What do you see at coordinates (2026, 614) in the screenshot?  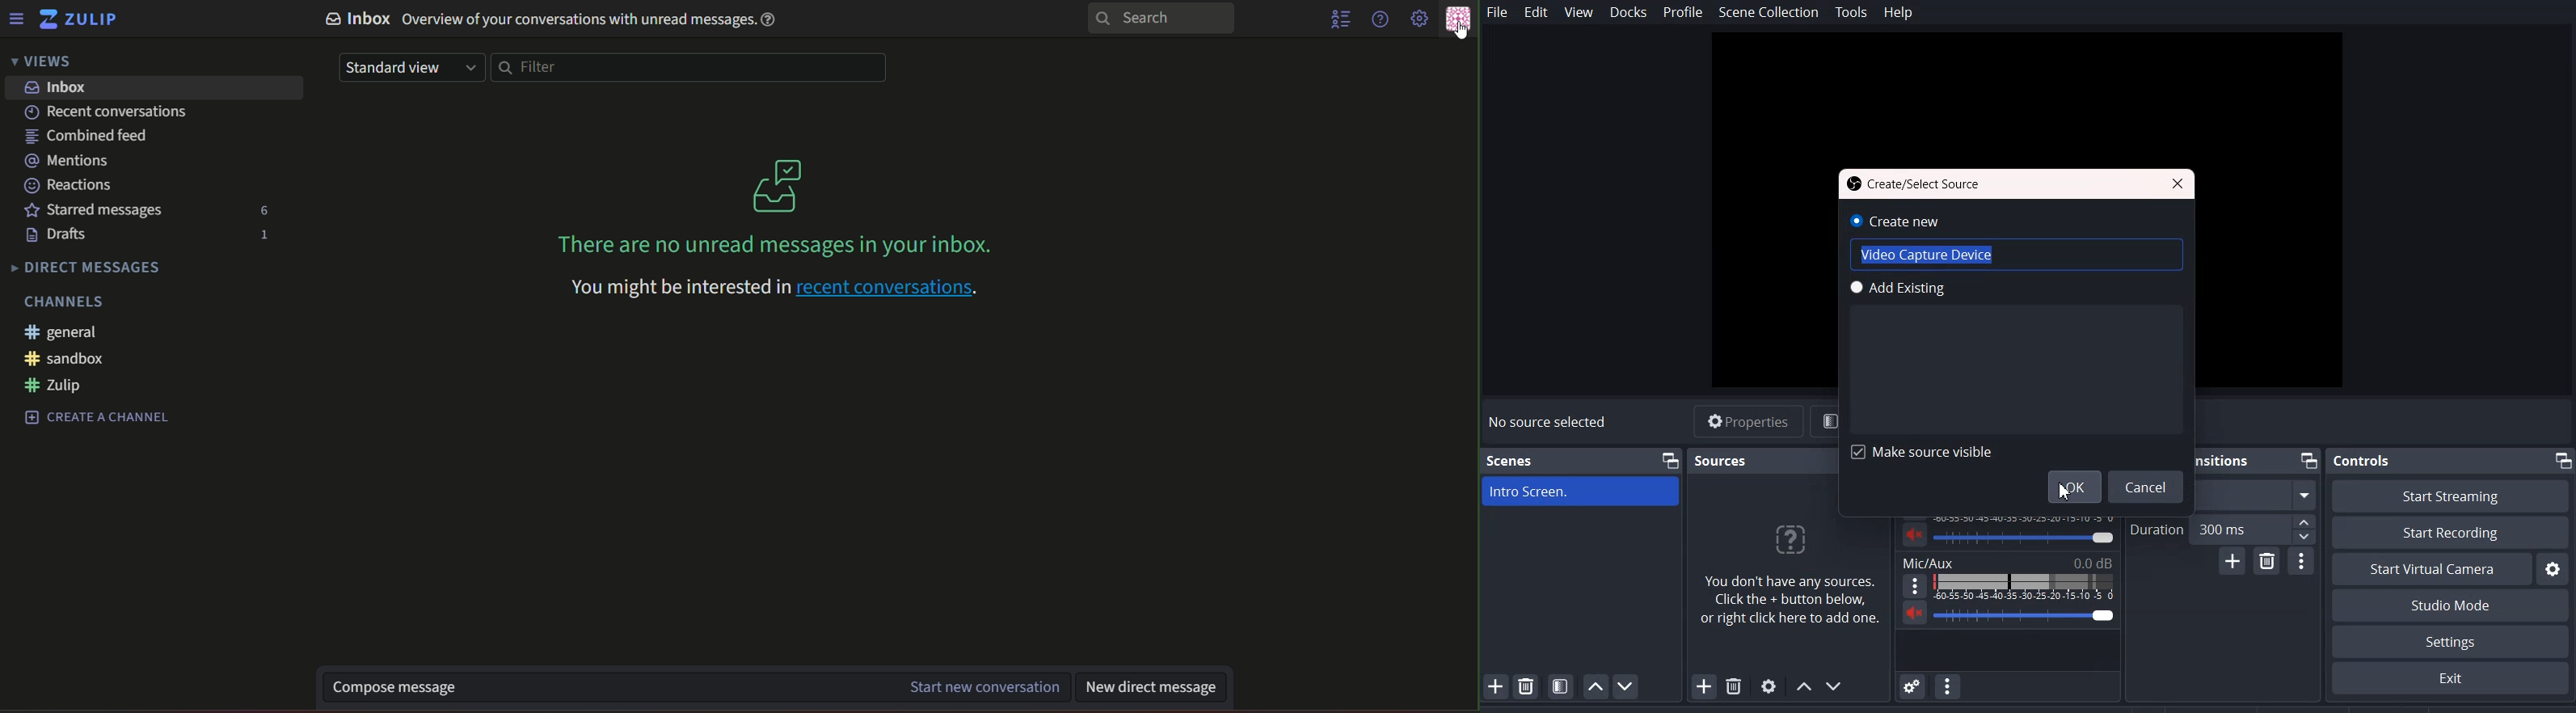 I see `Volume Adjuster` at bounding box center [2026, 614].